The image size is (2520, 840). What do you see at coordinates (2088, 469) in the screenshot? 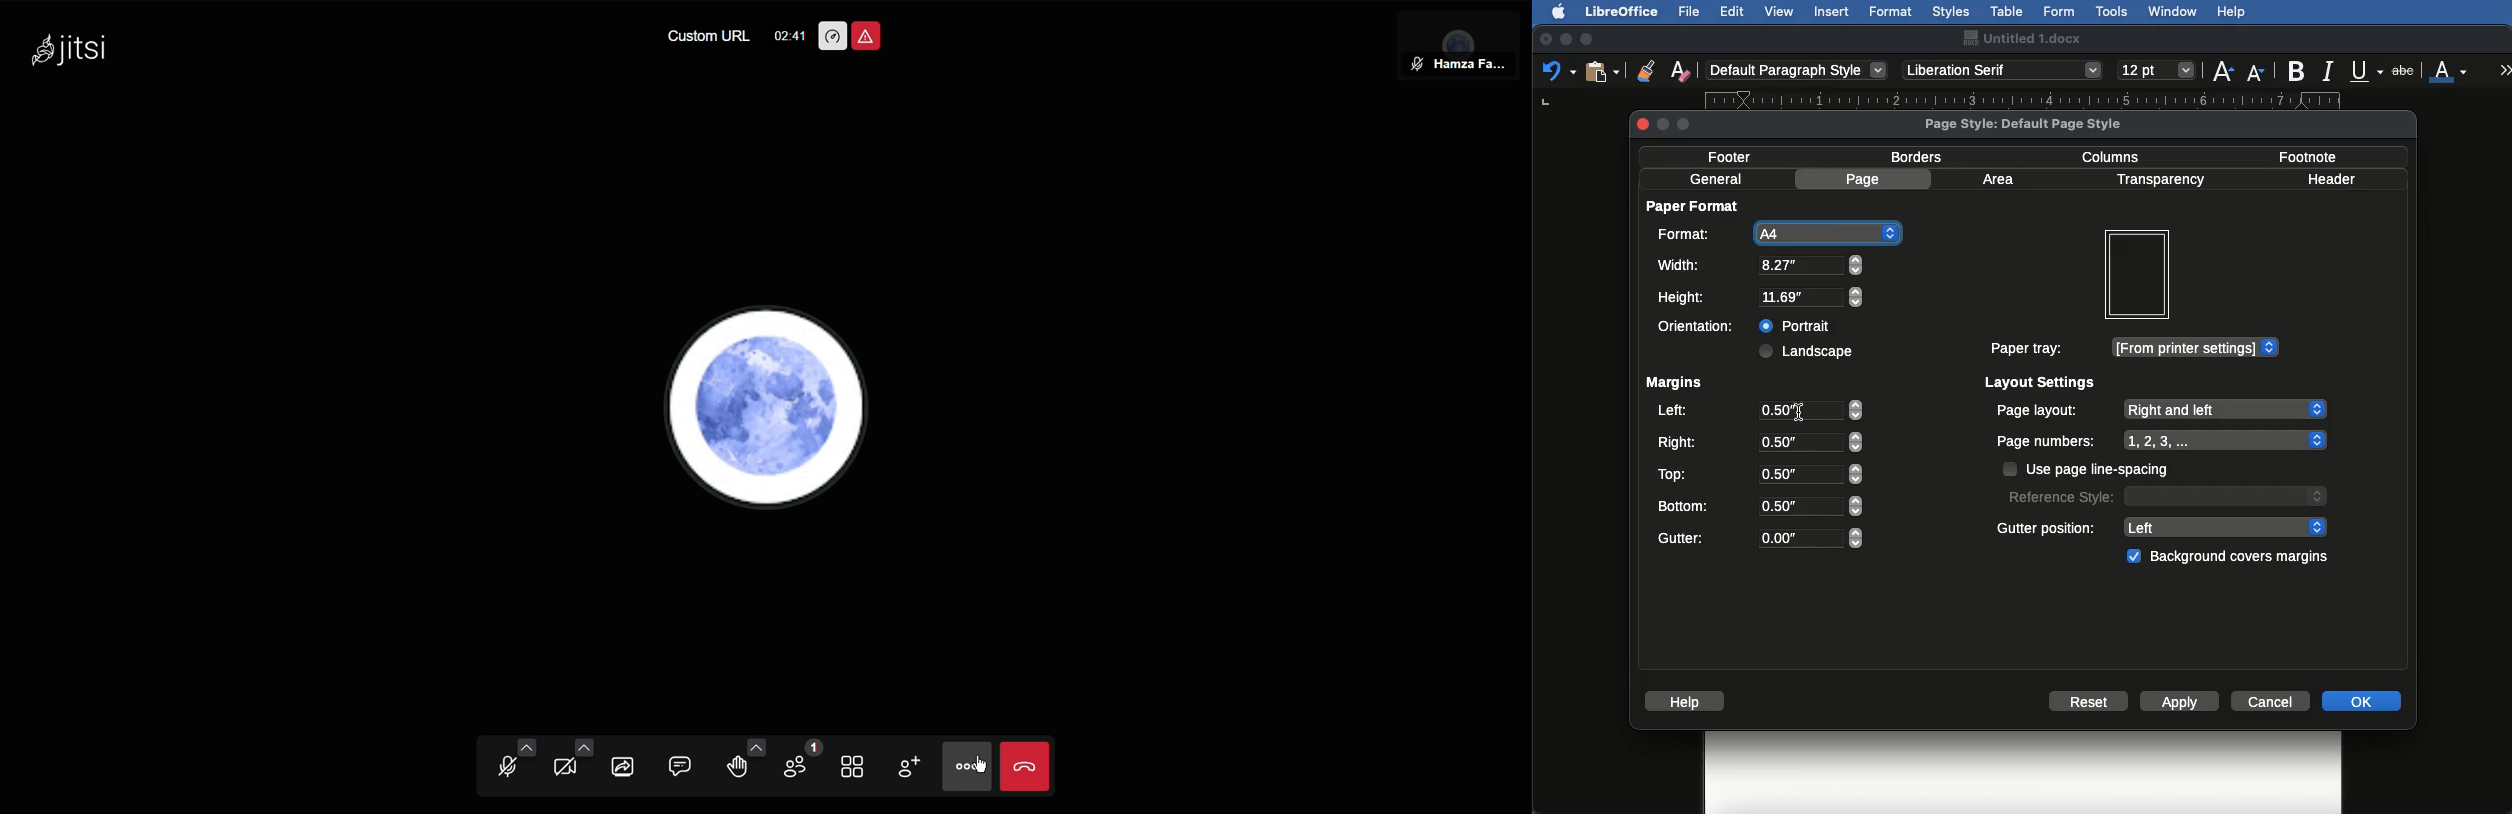
I see `Use page line spacing` at bounding box center [2088, 469].